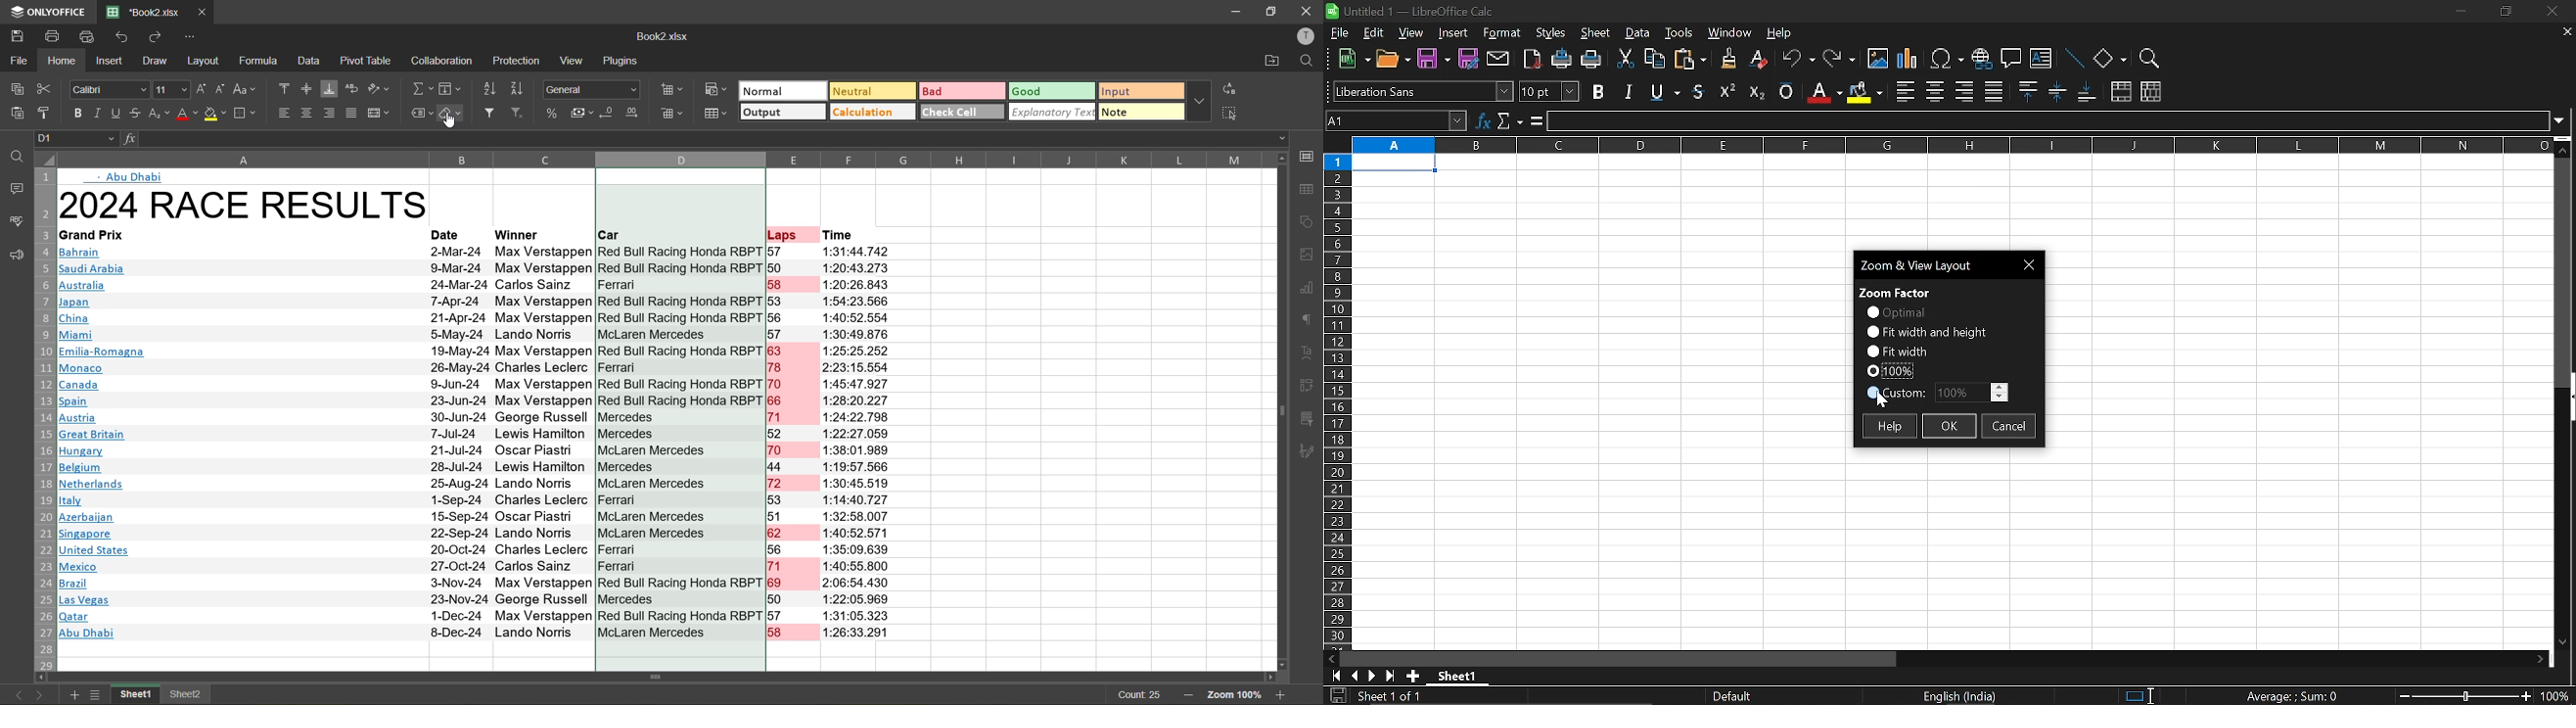 Image resolution: width=2576 pixels, height=728 pixels. What do you see at coordinates (492, 90) in the screenshot?
I see `sort ascending` at bounding box center [492, 90].